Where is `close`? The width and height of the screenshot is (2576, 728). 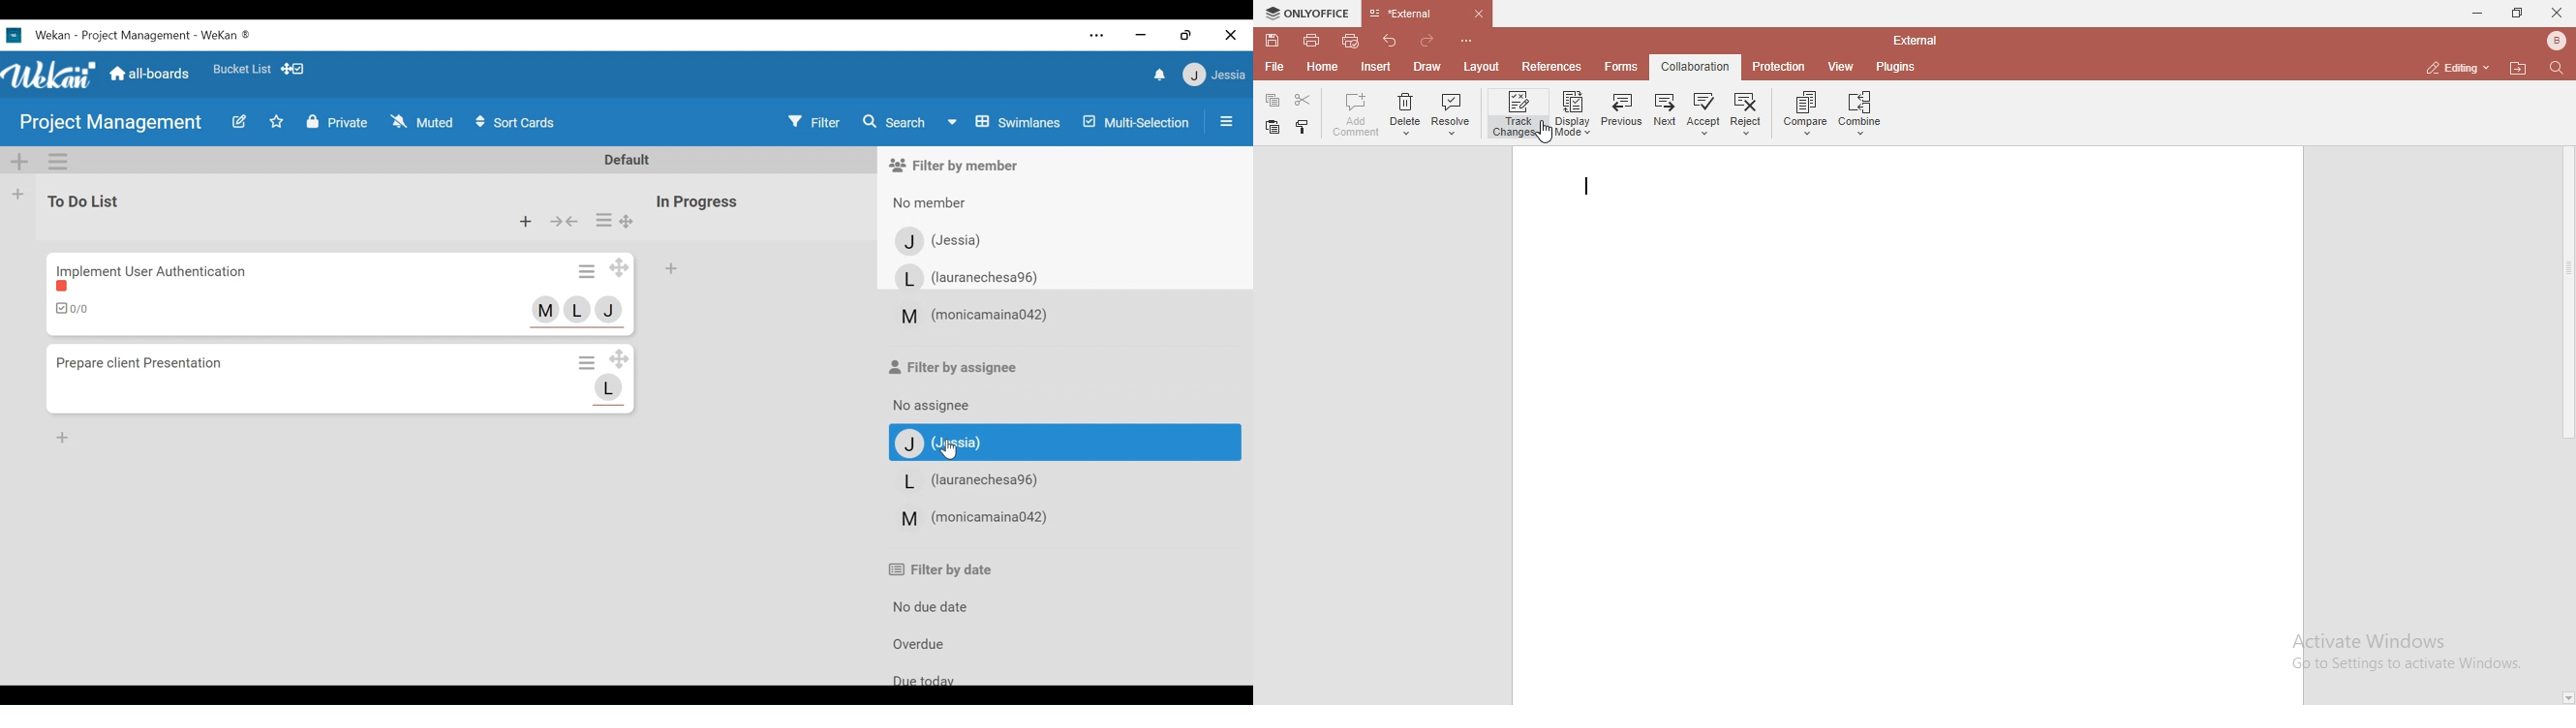
close is located at coordinates (2559, 14).